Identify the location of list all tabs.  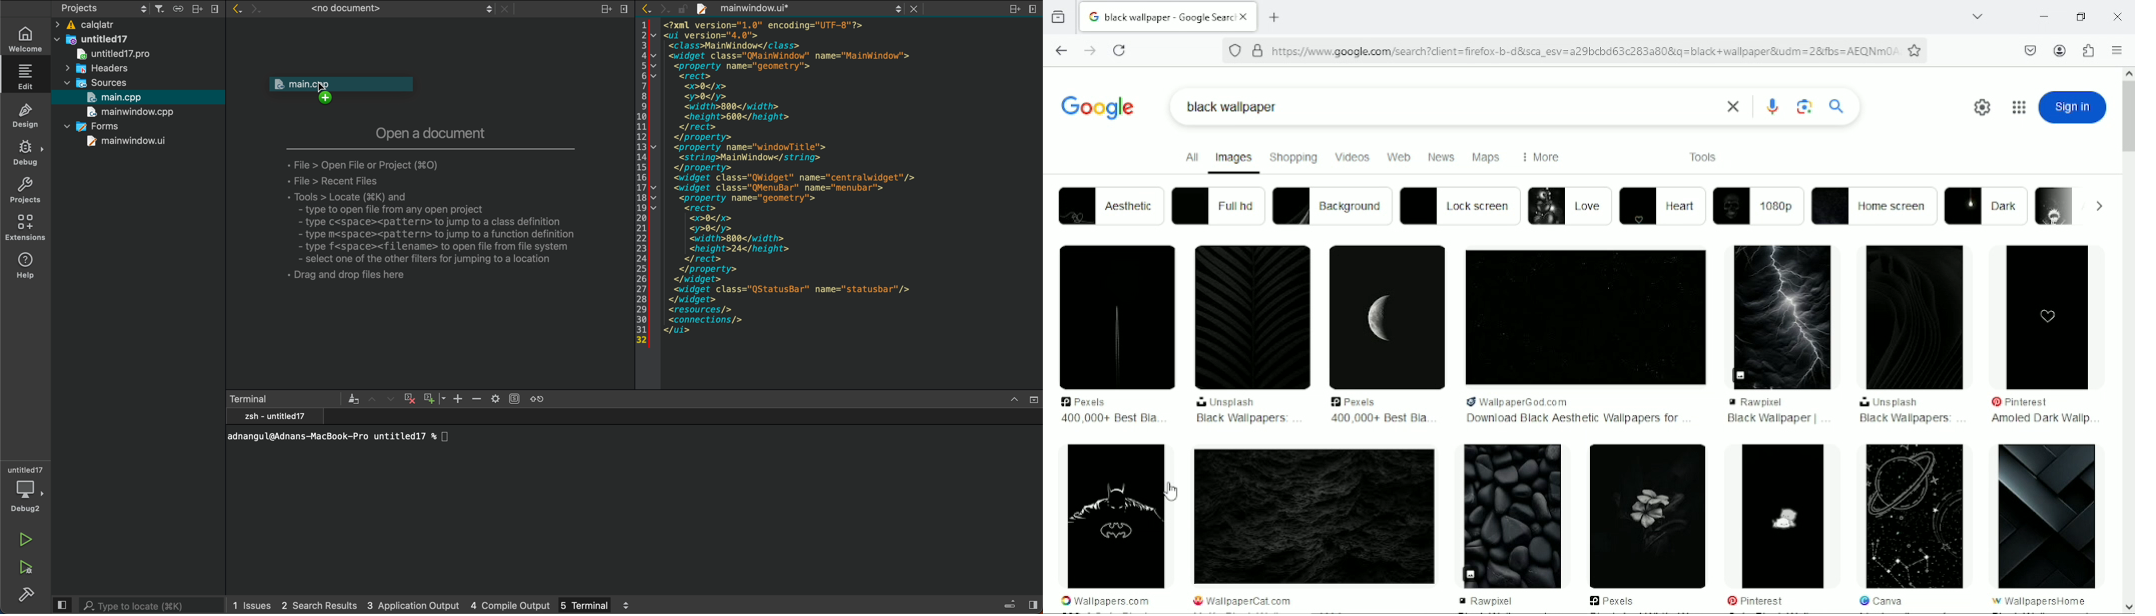
(1977, 17).